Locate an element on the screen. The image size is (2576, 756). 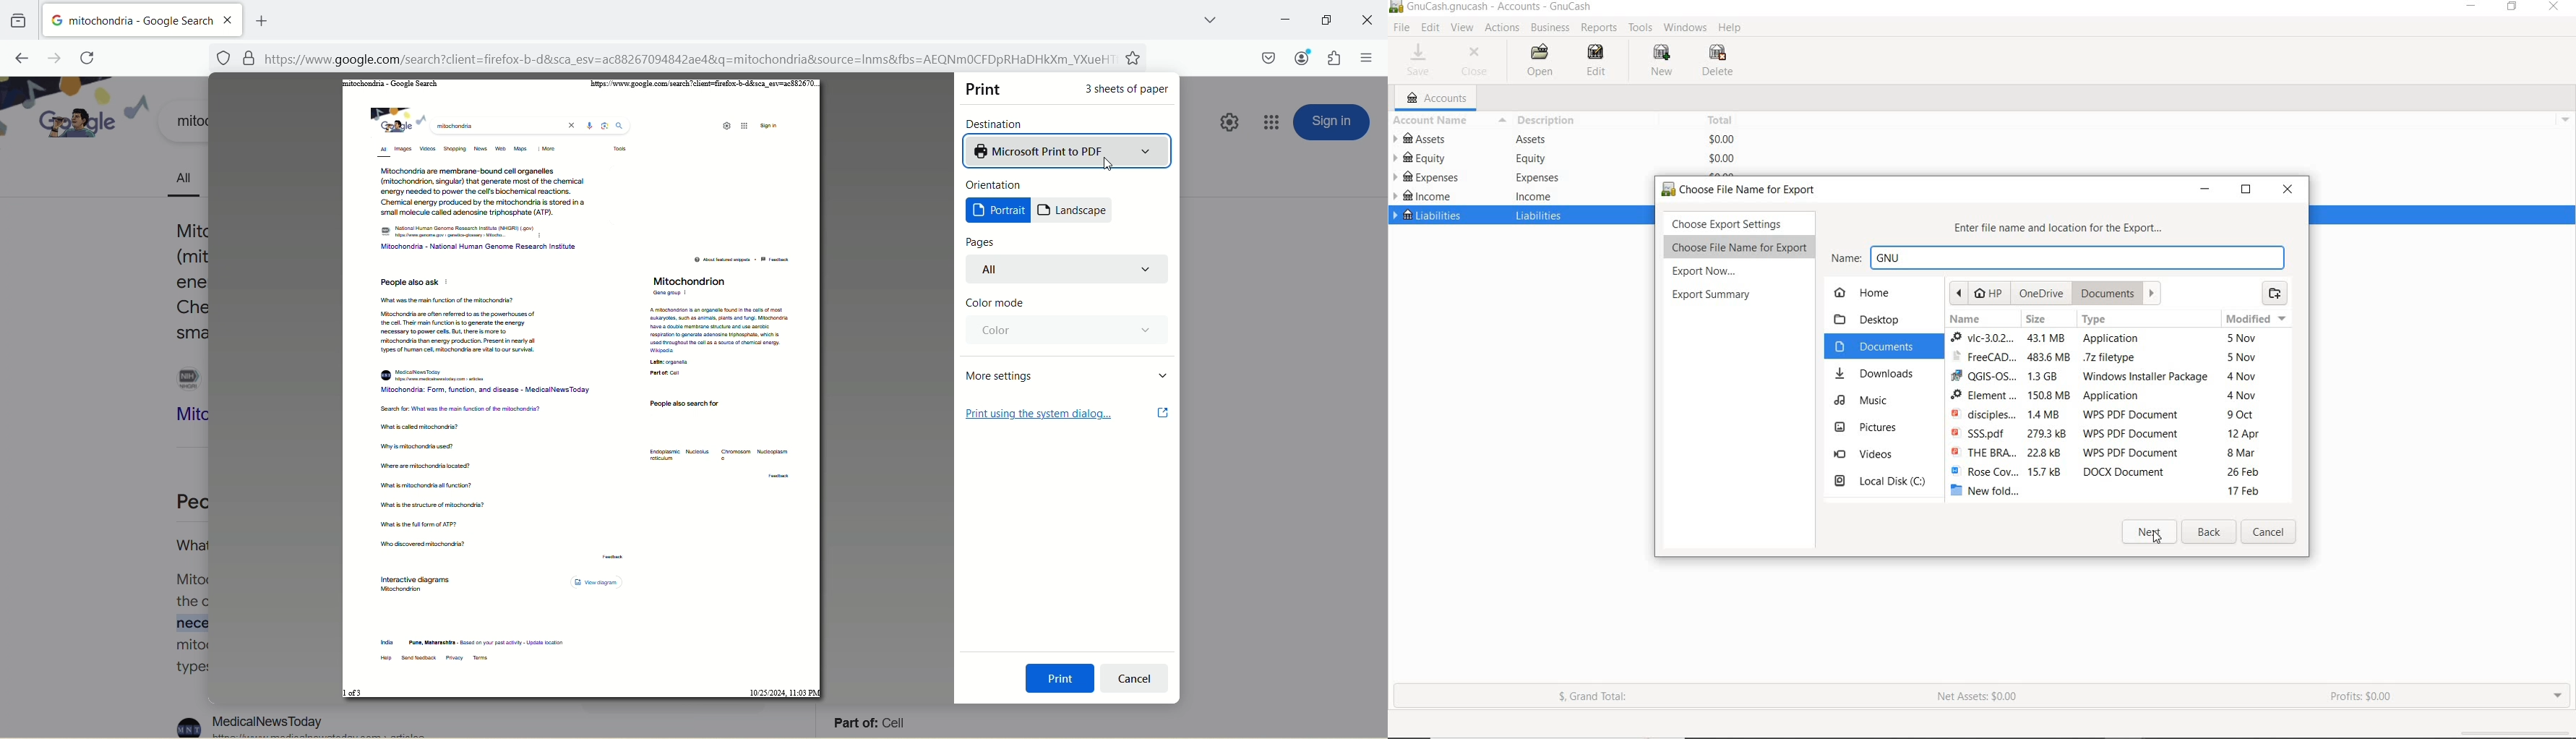
music is located at coordinates (1870, 401).